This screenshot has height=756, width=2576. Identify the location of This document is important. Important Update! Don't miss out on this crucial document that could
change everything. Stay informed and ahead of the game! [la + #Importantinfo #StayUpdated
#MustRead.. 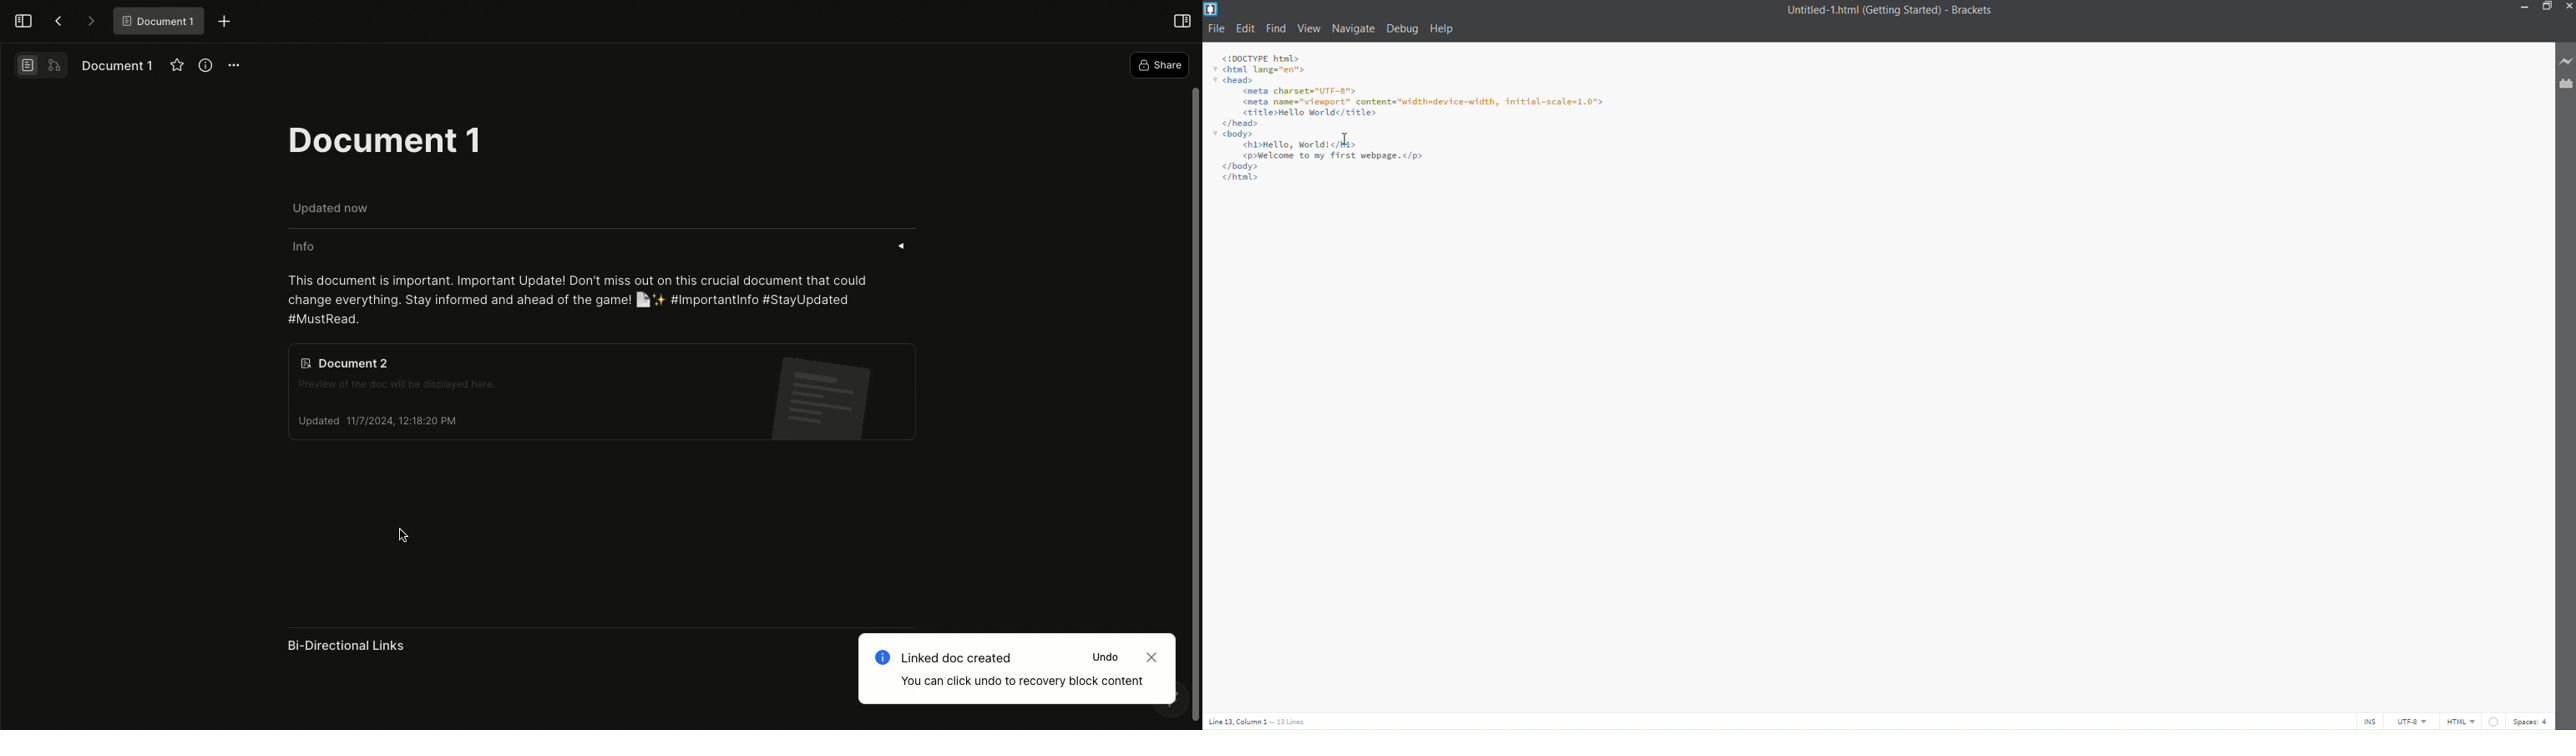
(576, 298).